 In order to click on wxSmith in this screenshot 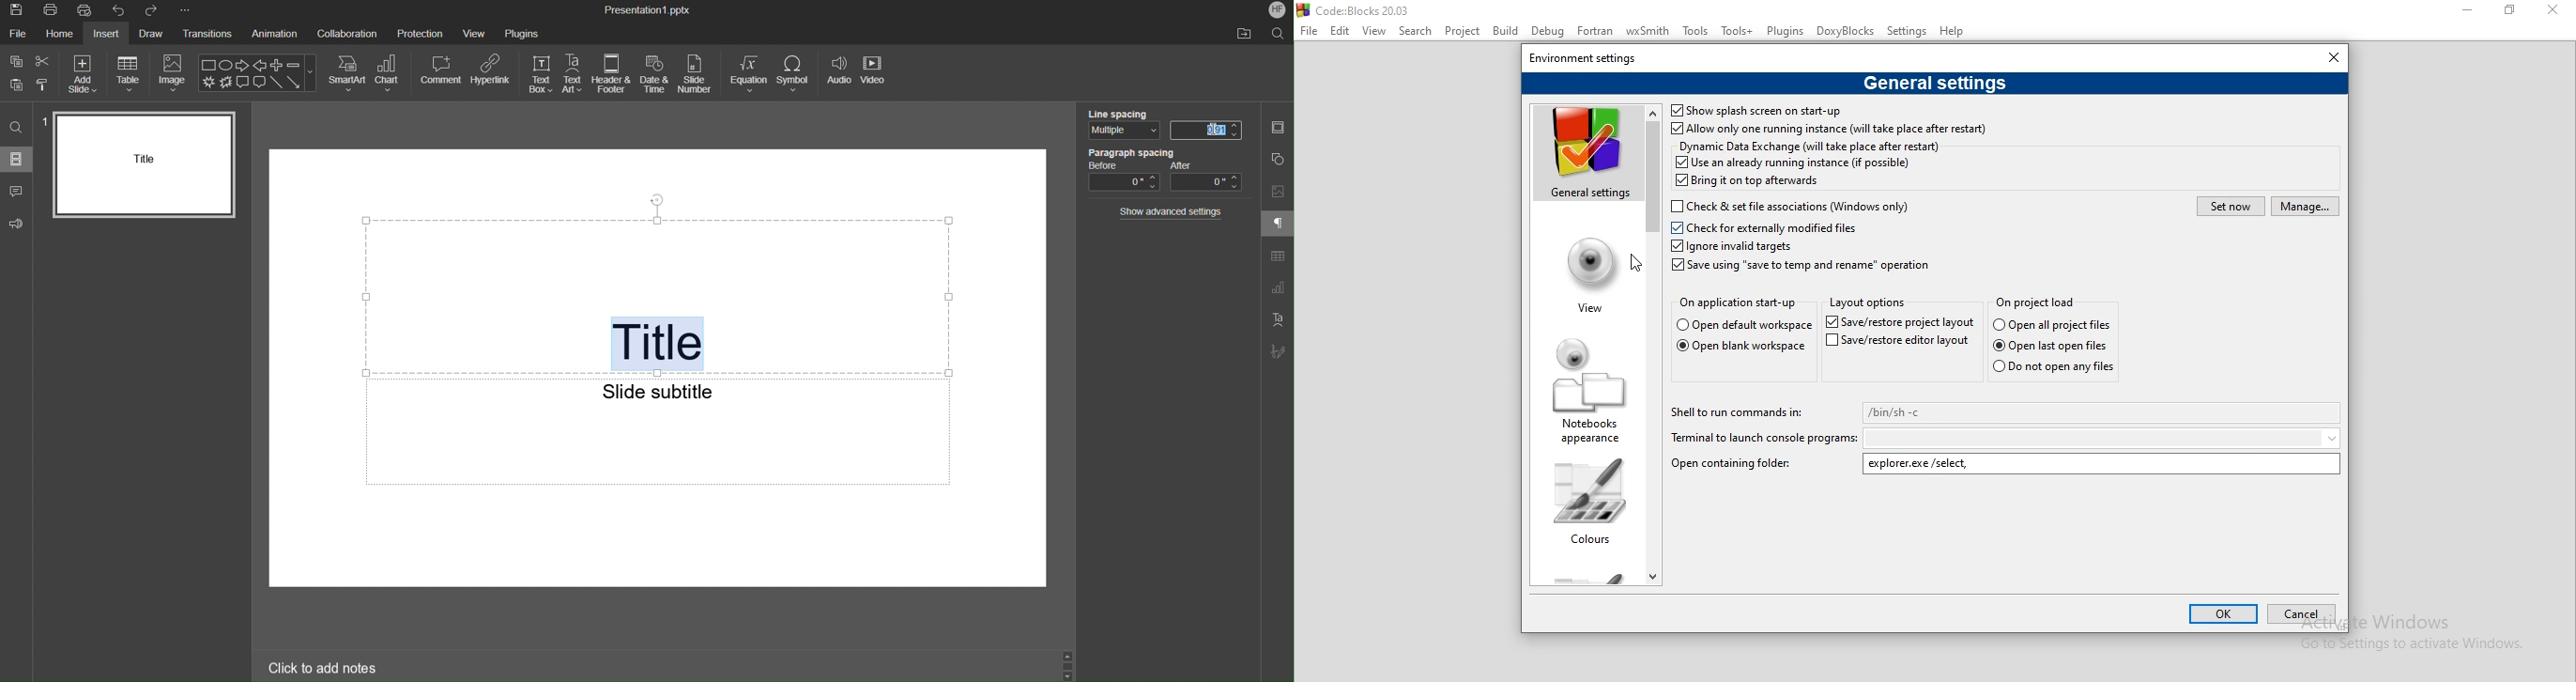, I will do `click(1650, 32)`.